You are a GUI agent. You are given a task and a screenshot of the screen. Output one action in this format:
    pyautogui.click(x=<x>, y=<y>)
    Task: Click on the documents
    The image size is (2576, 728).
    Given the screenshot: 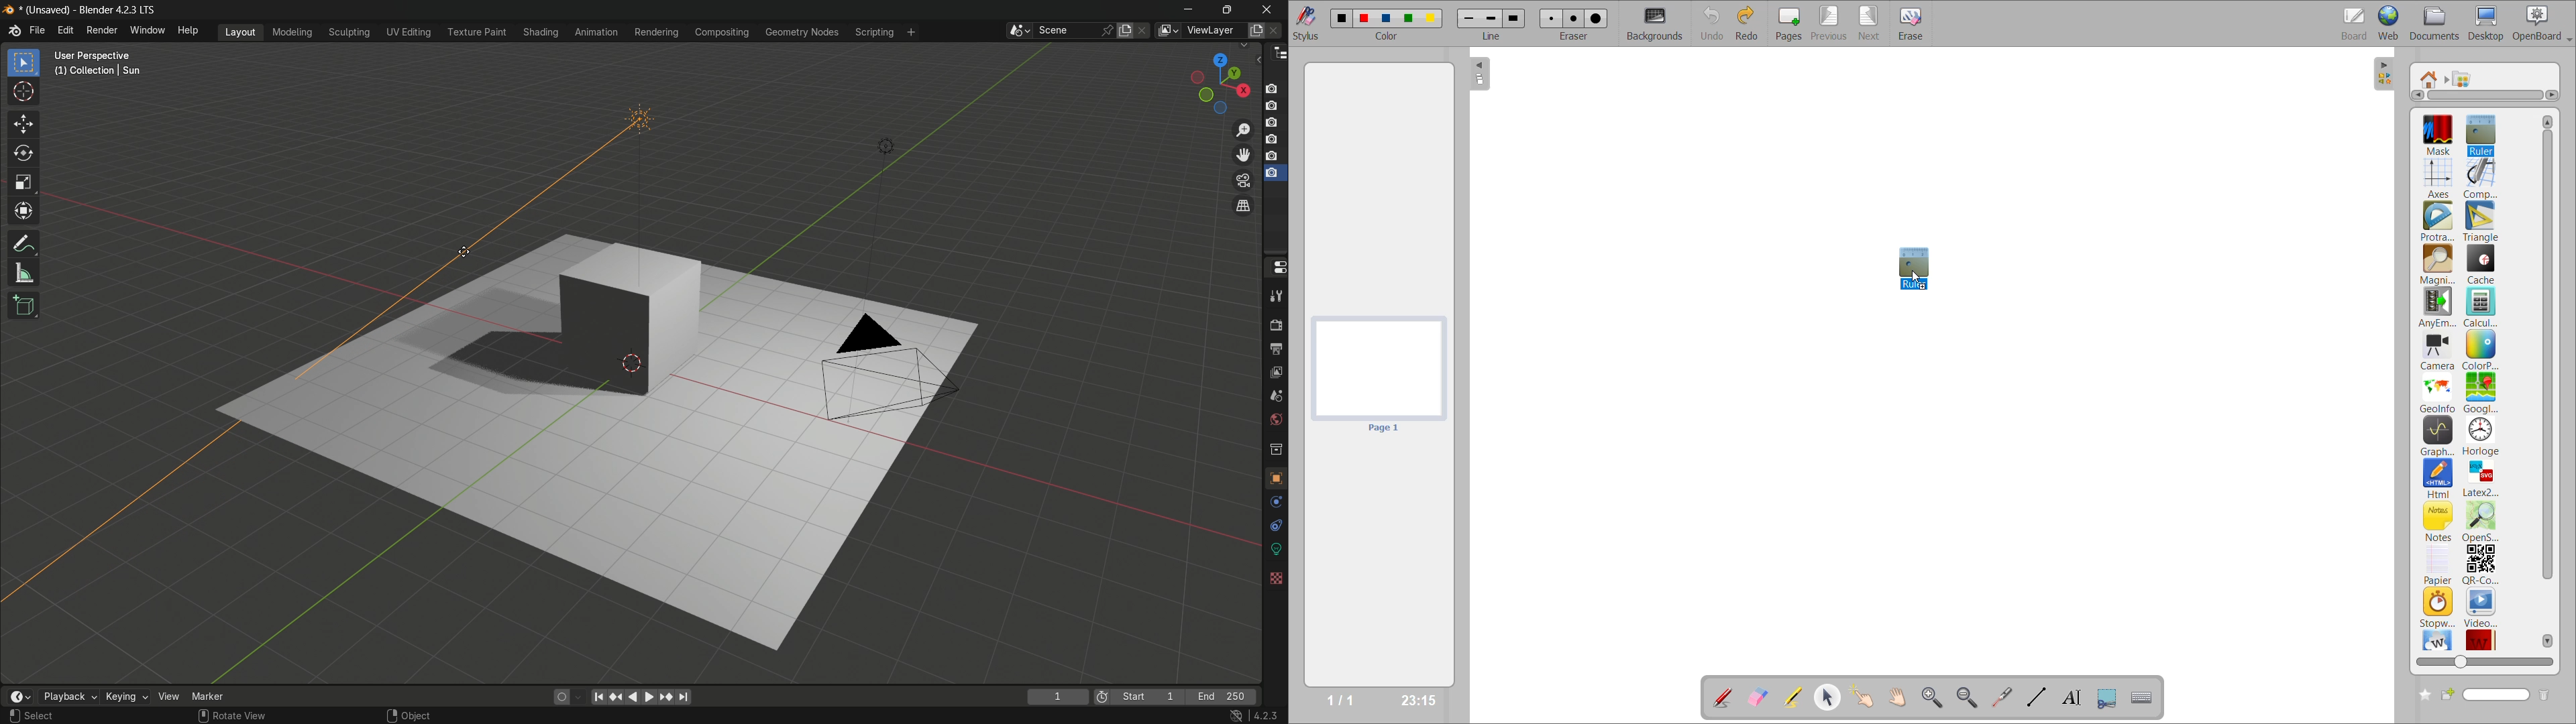 What is the action you would take?
    pyautogui.click(x=2436, y=24)
    